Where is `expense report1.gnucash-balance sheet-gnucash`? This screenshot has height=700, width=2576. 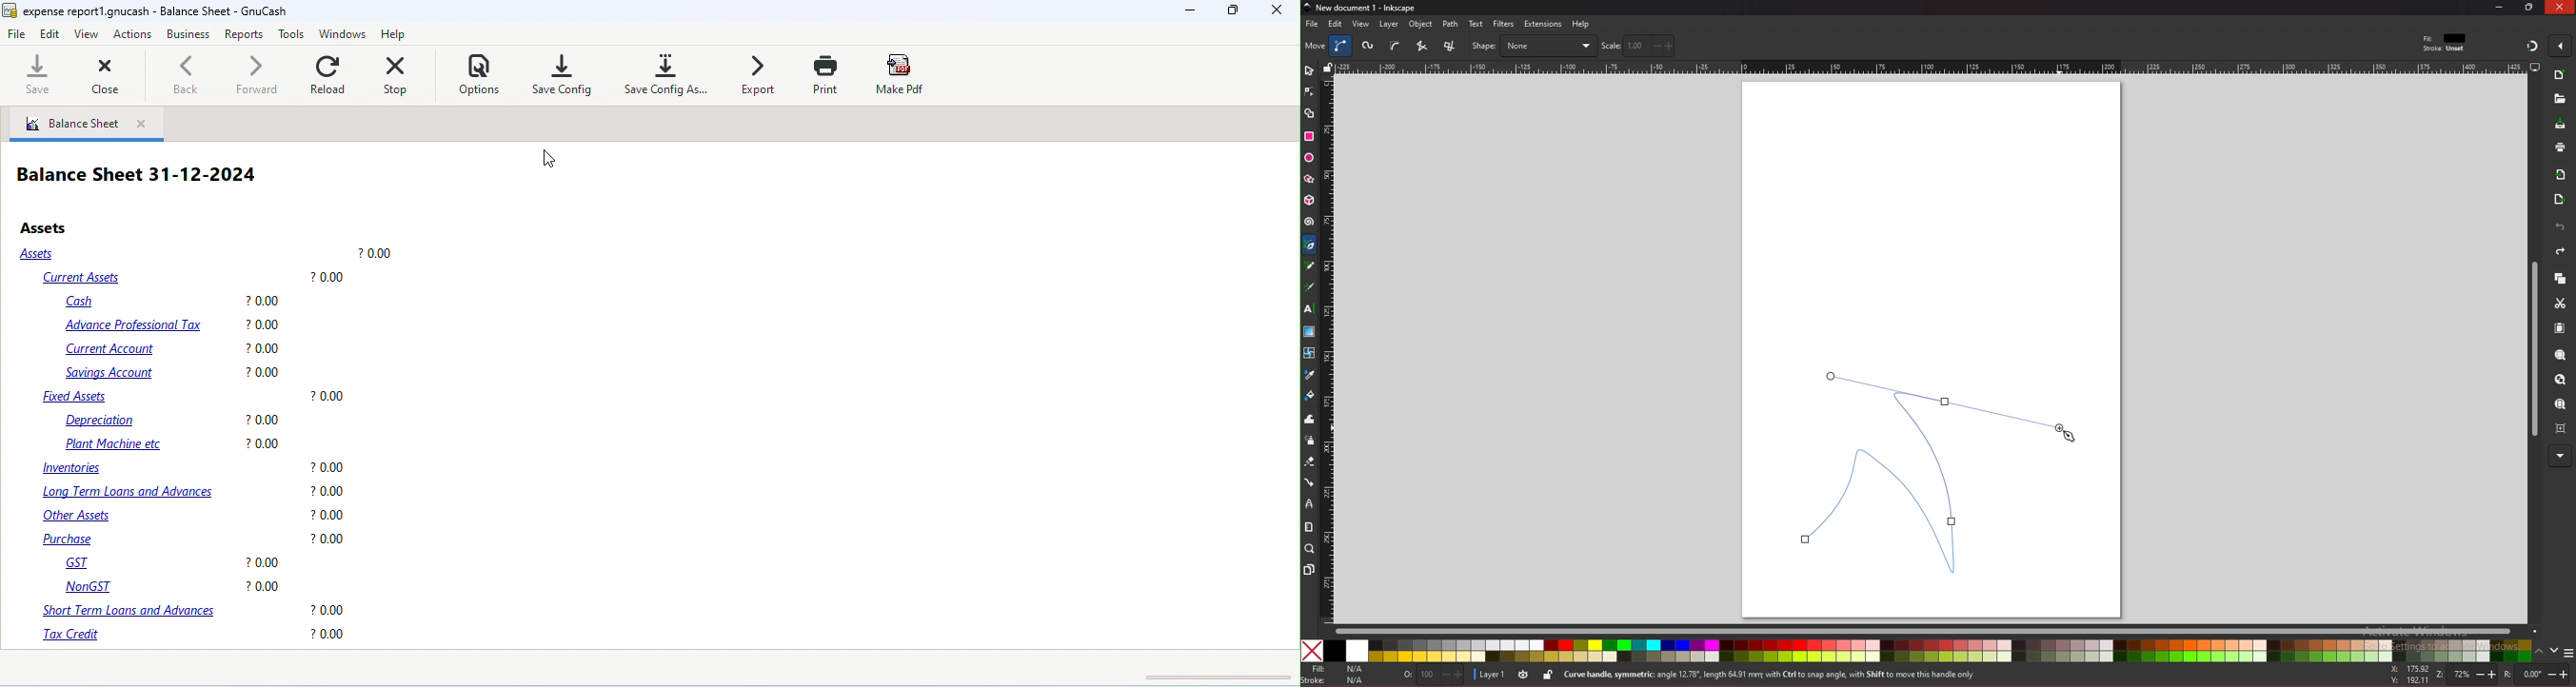
expense report1.gnucash-balance sheet-gnucash is located at coordinates (147, 11).